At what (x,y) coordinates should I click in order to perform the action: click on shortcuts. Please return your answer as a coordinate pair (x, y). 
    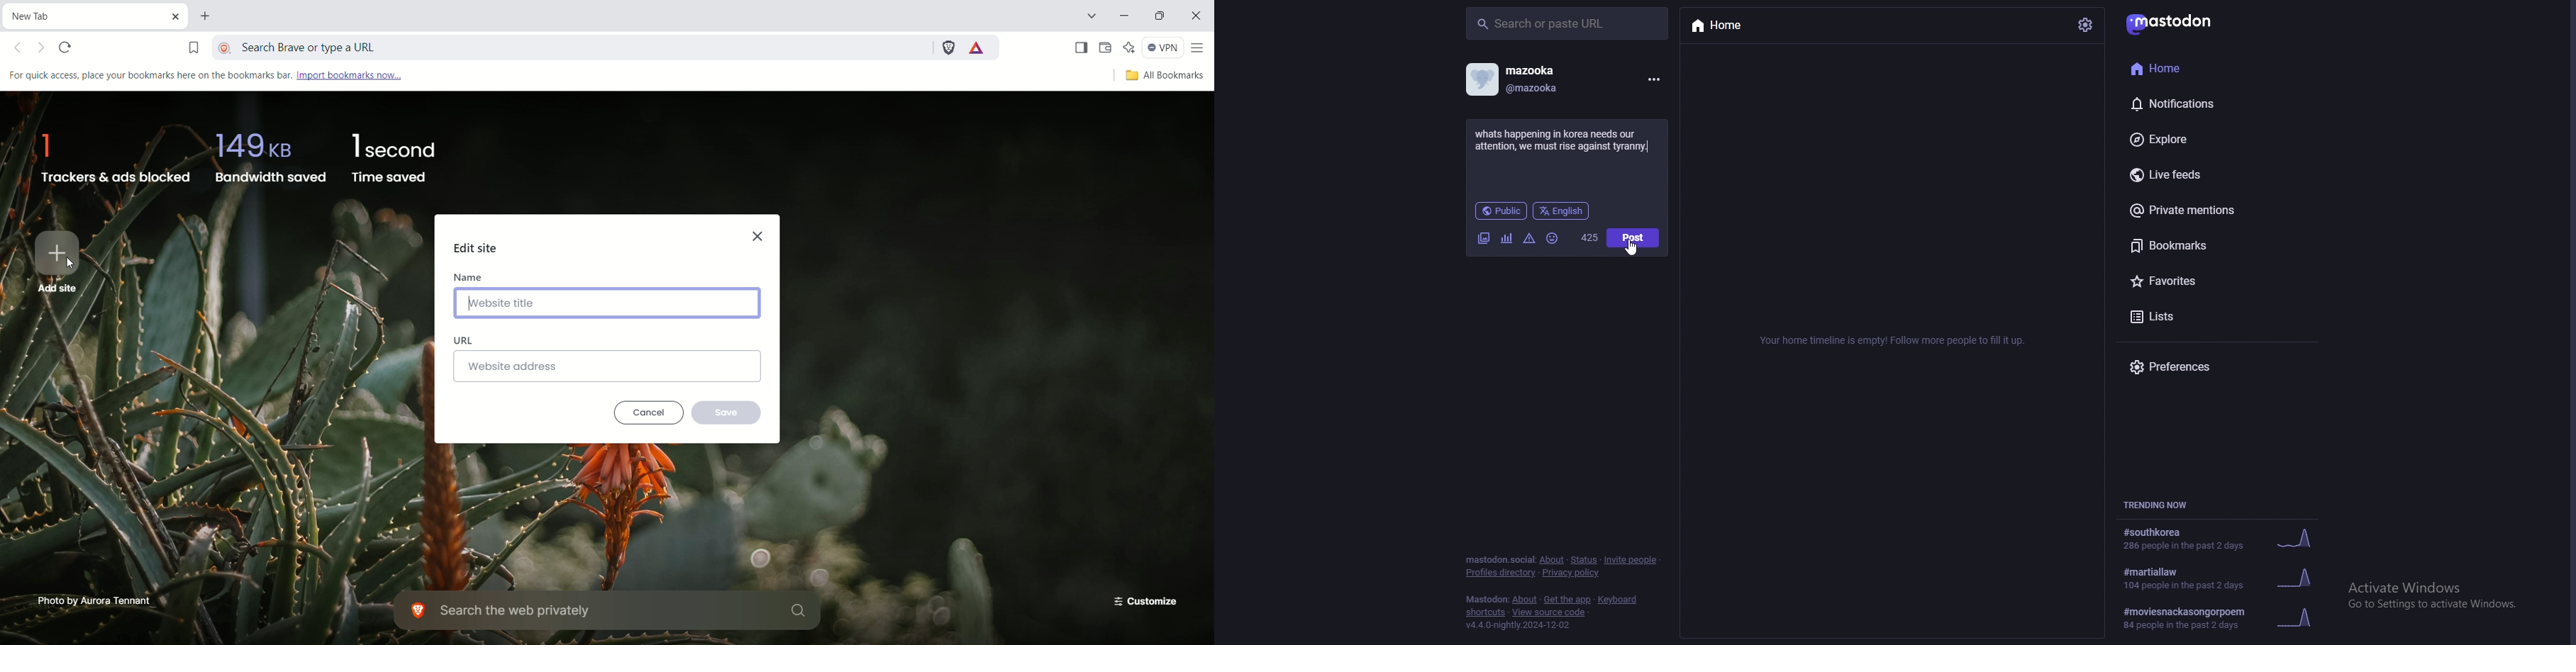
    Looking at the image, I should click on (1484, 613).